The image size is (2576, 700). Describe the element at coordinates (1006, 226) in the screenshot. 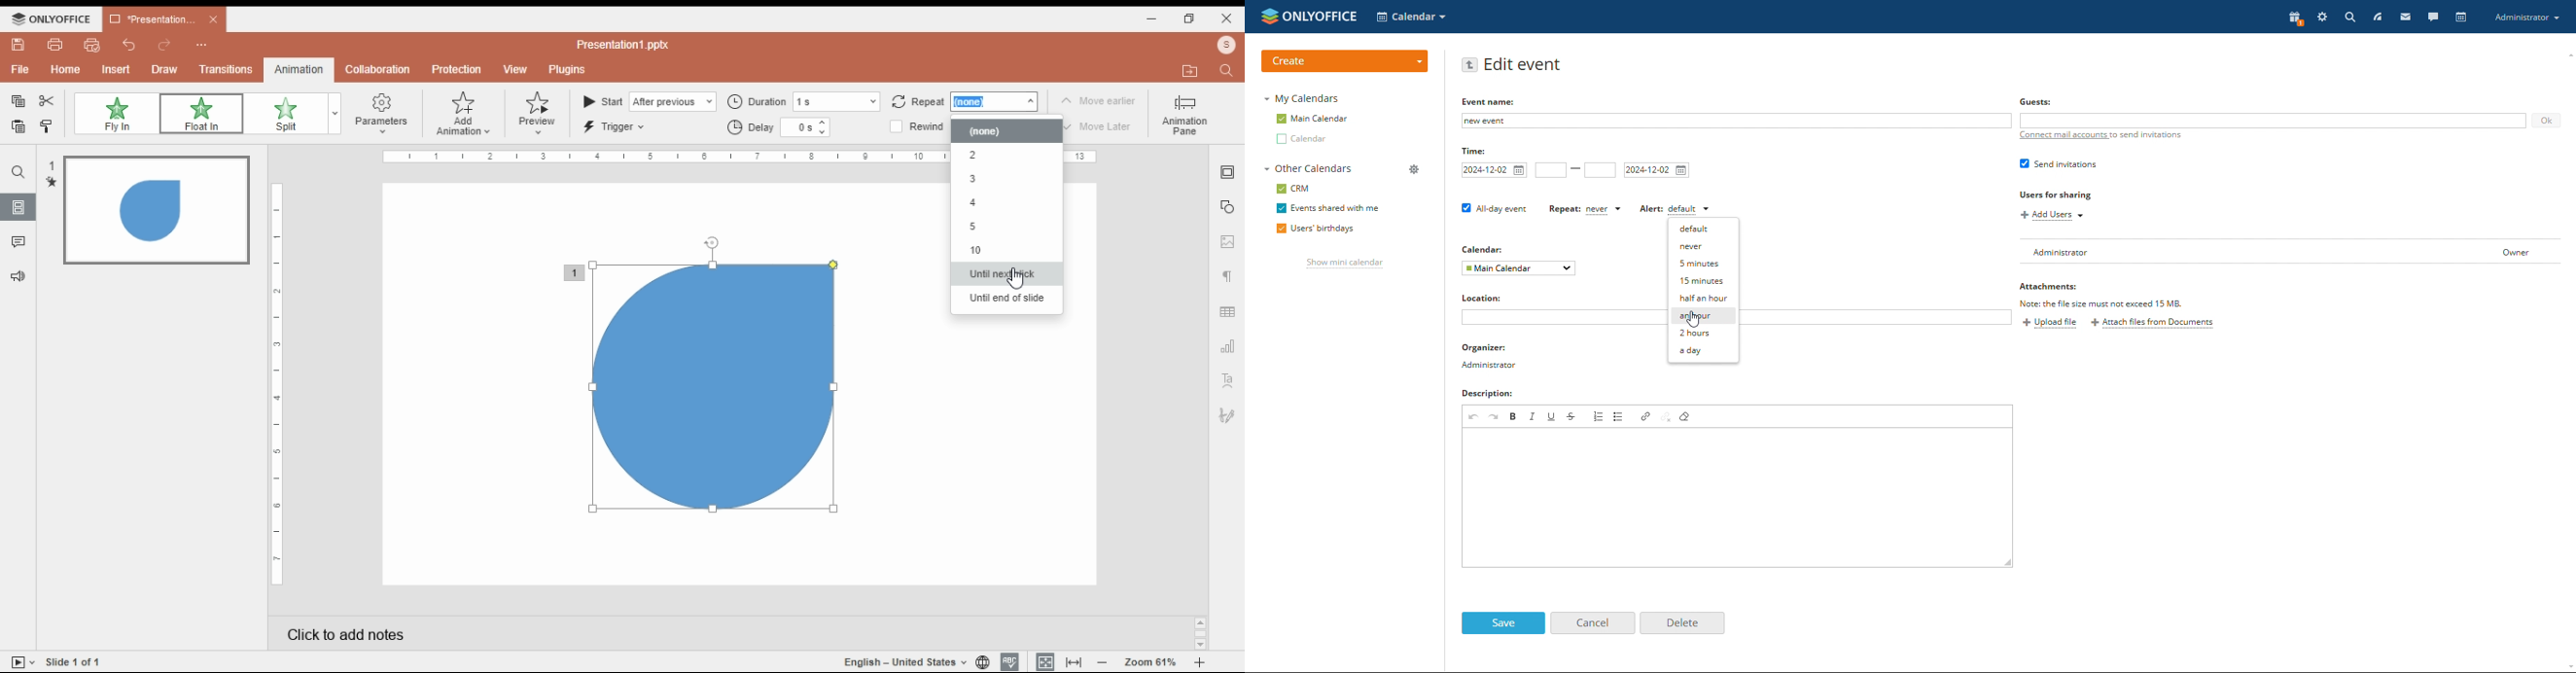

I see `5` at that location.